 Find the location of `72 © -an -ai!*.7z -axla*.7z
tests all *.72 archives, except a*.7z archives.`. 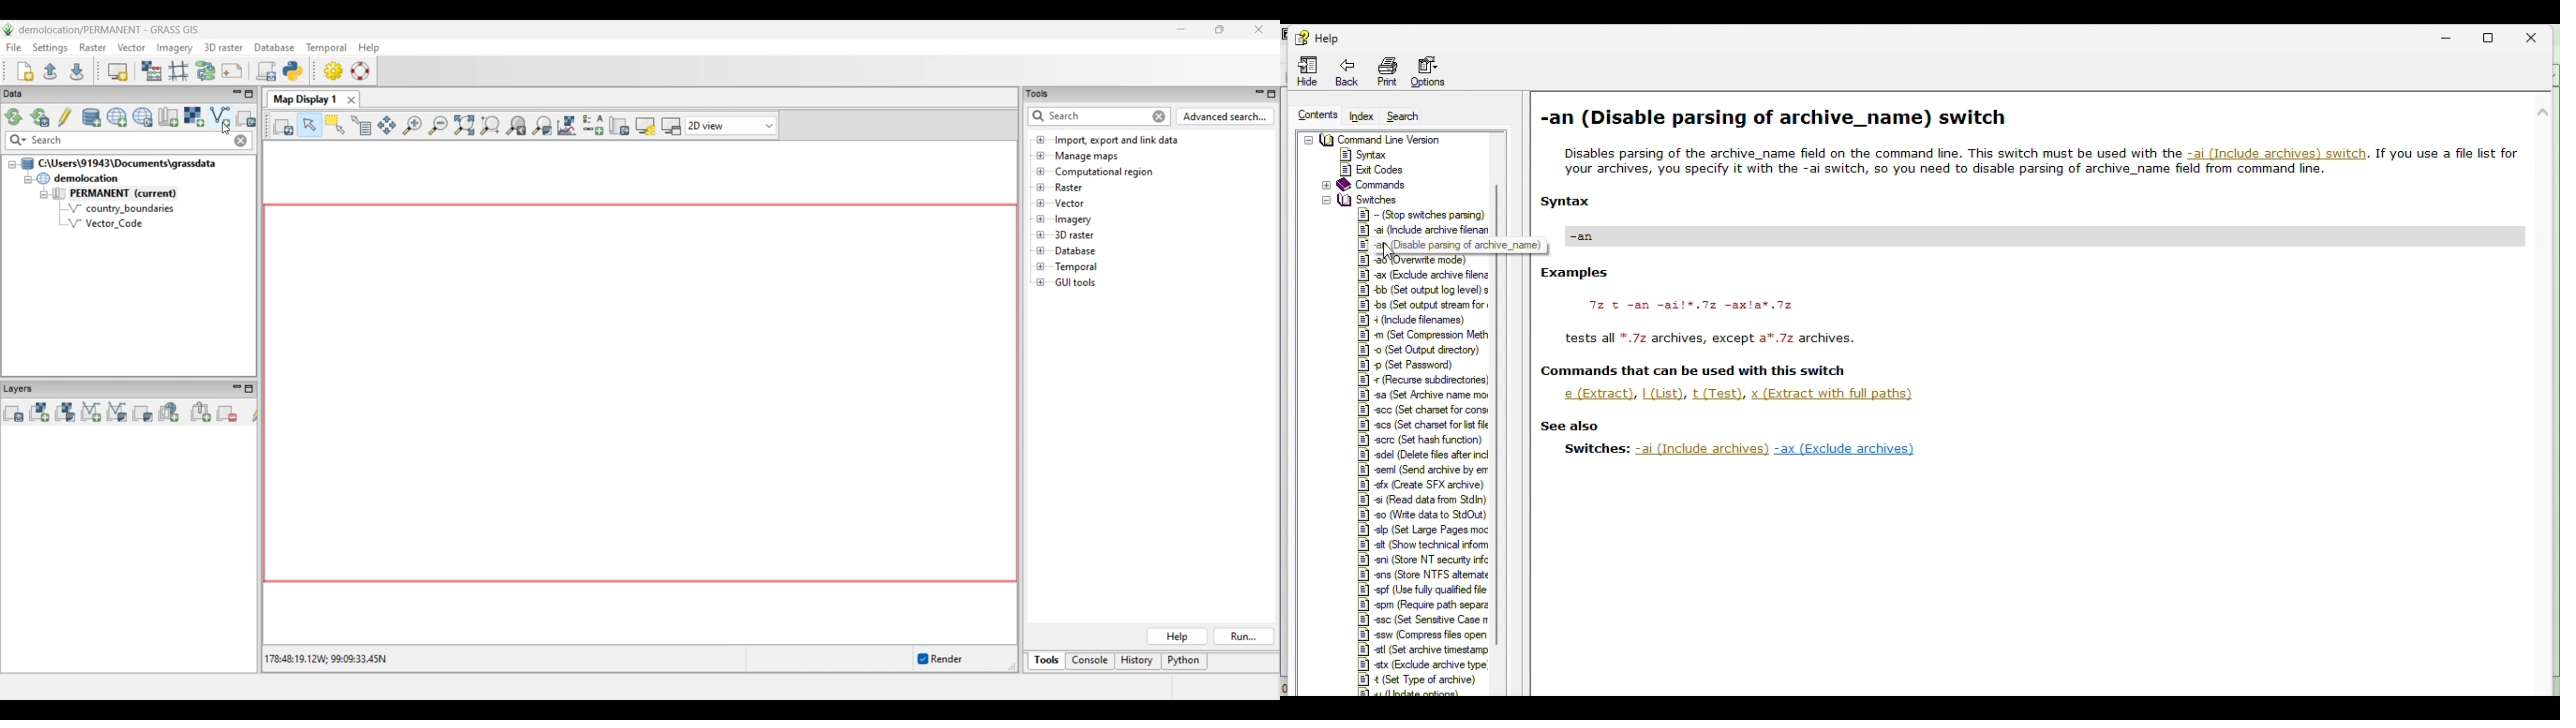

72 © -an -ai!*.7z -axla*.7z
tests all *.72 archives, except a*.7z archives. is located at coordinates (1722, 326).